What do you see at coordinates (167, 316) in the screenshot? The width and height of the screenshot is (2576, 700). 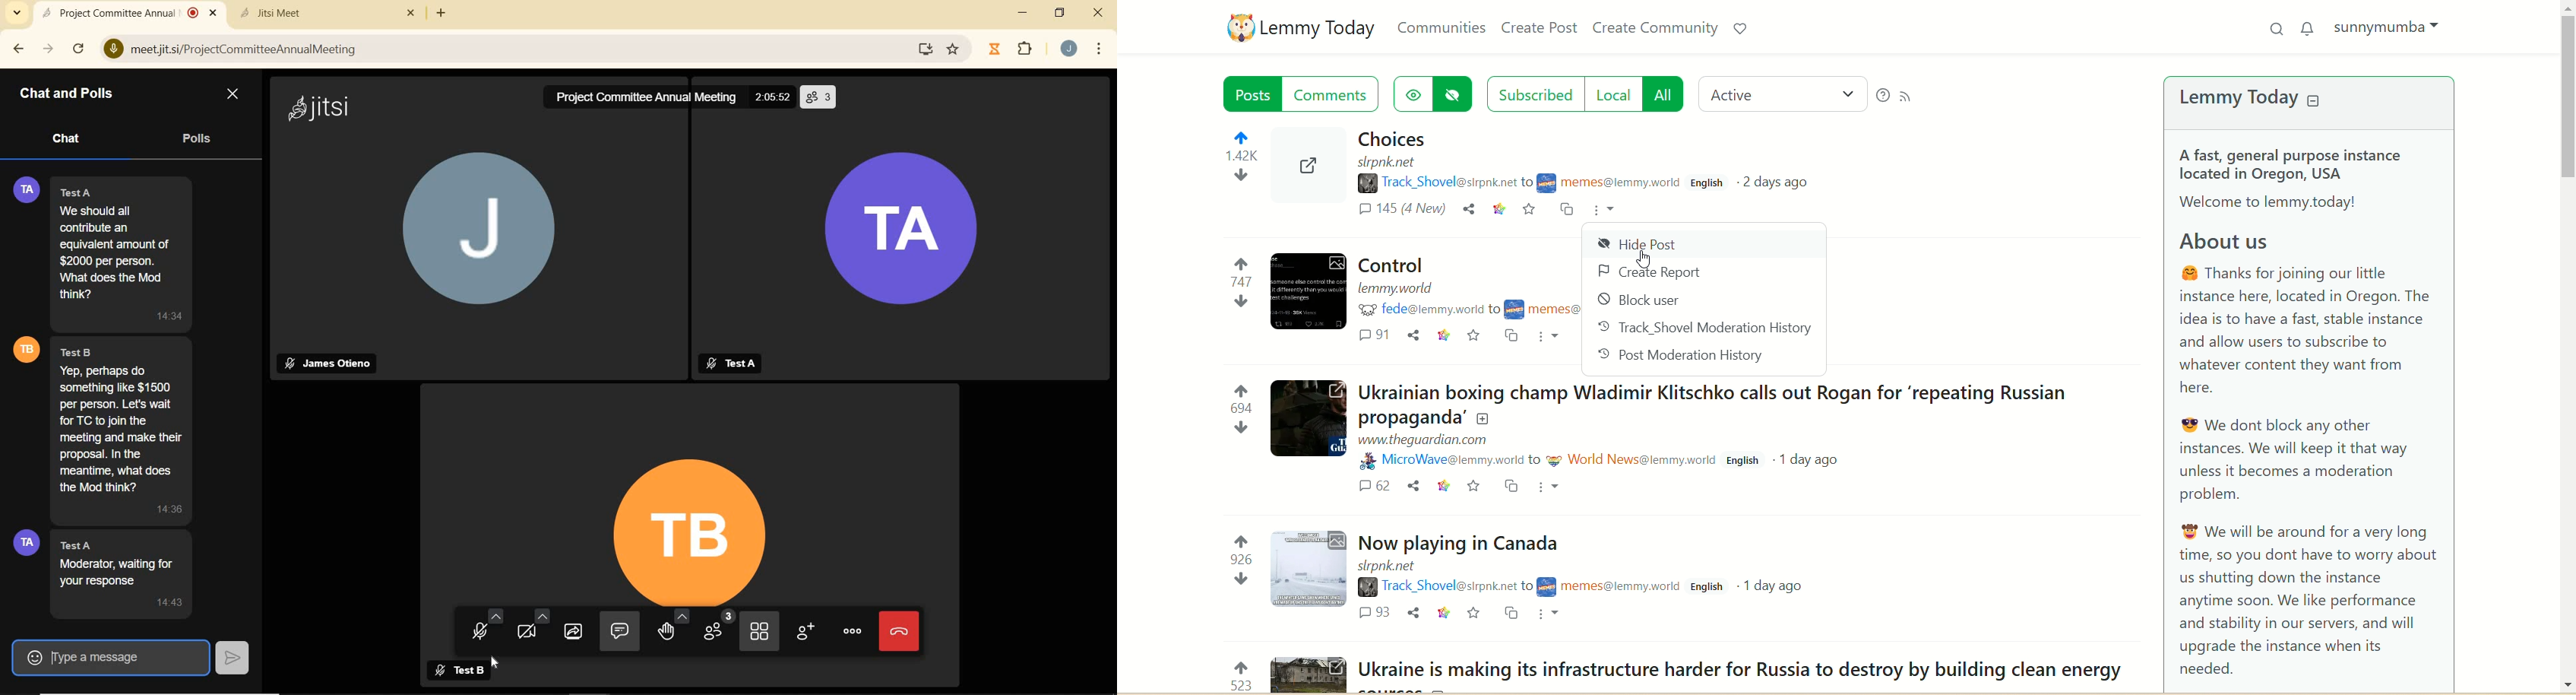 I see `Timestamp` at bounding box center [167, 316].